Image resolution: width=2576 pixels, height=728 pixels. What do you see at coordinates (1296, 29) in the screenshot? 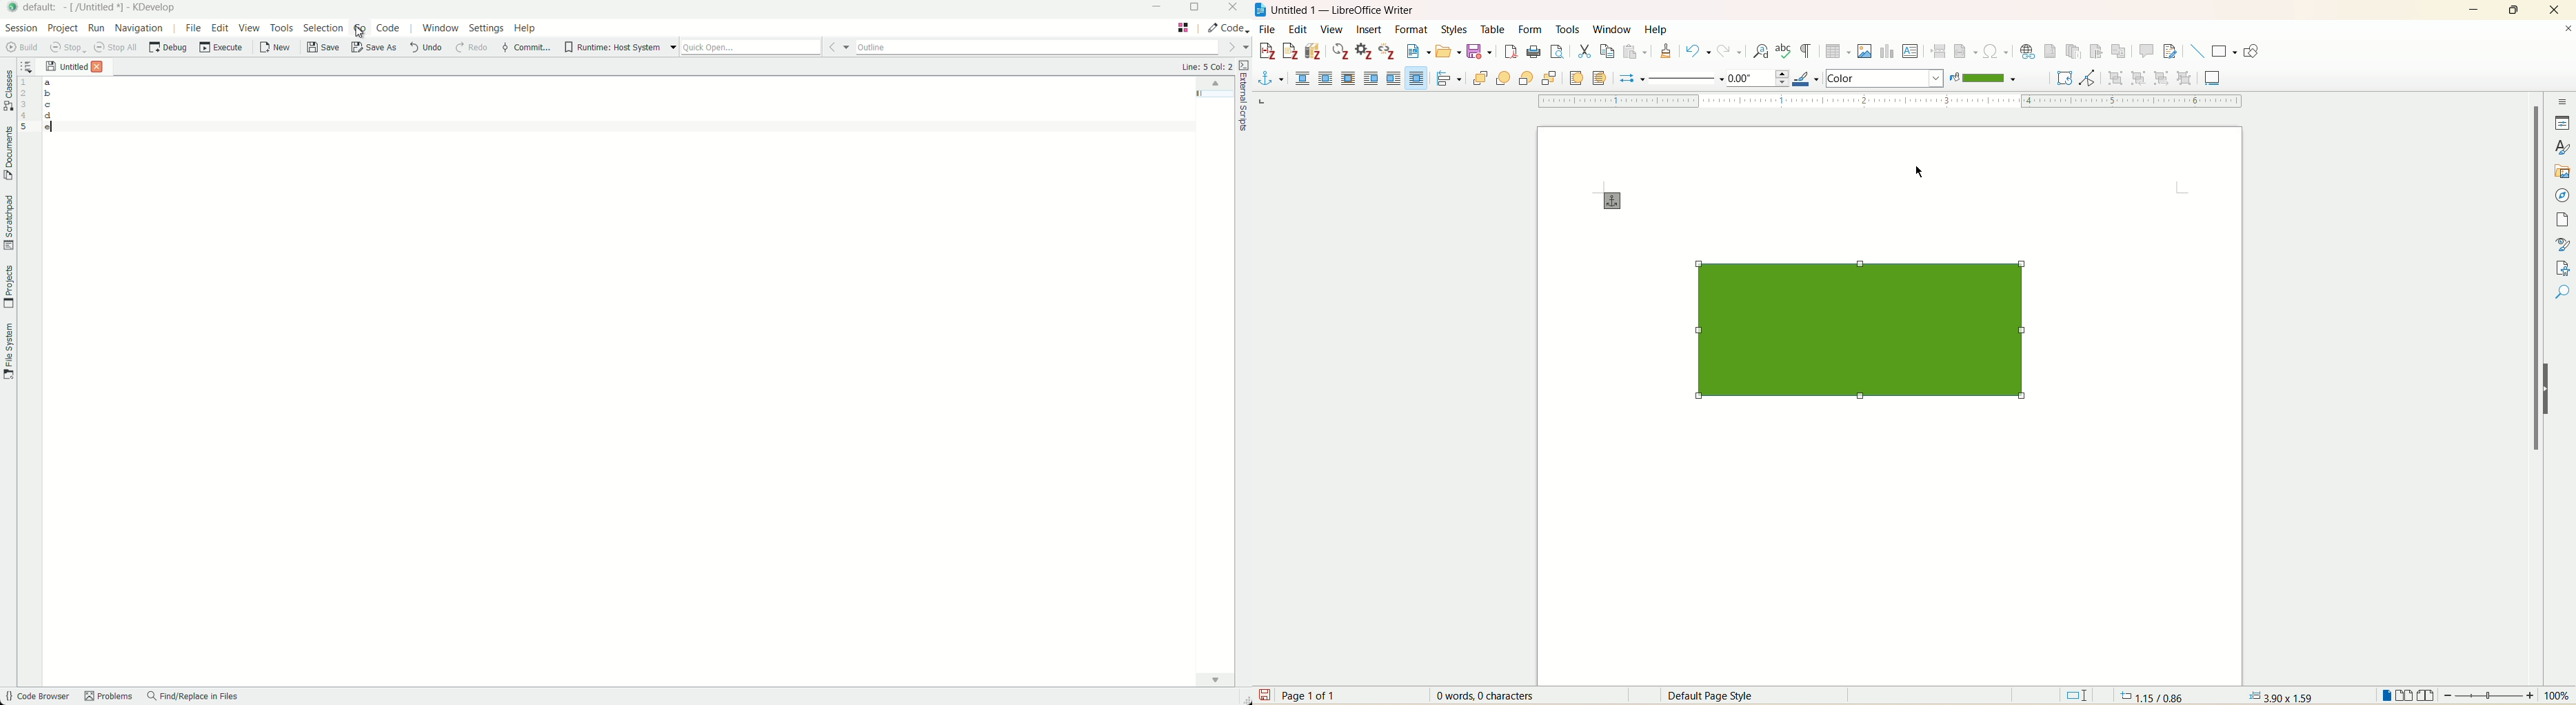
I see `edit` at bounding box center [1296, 29].